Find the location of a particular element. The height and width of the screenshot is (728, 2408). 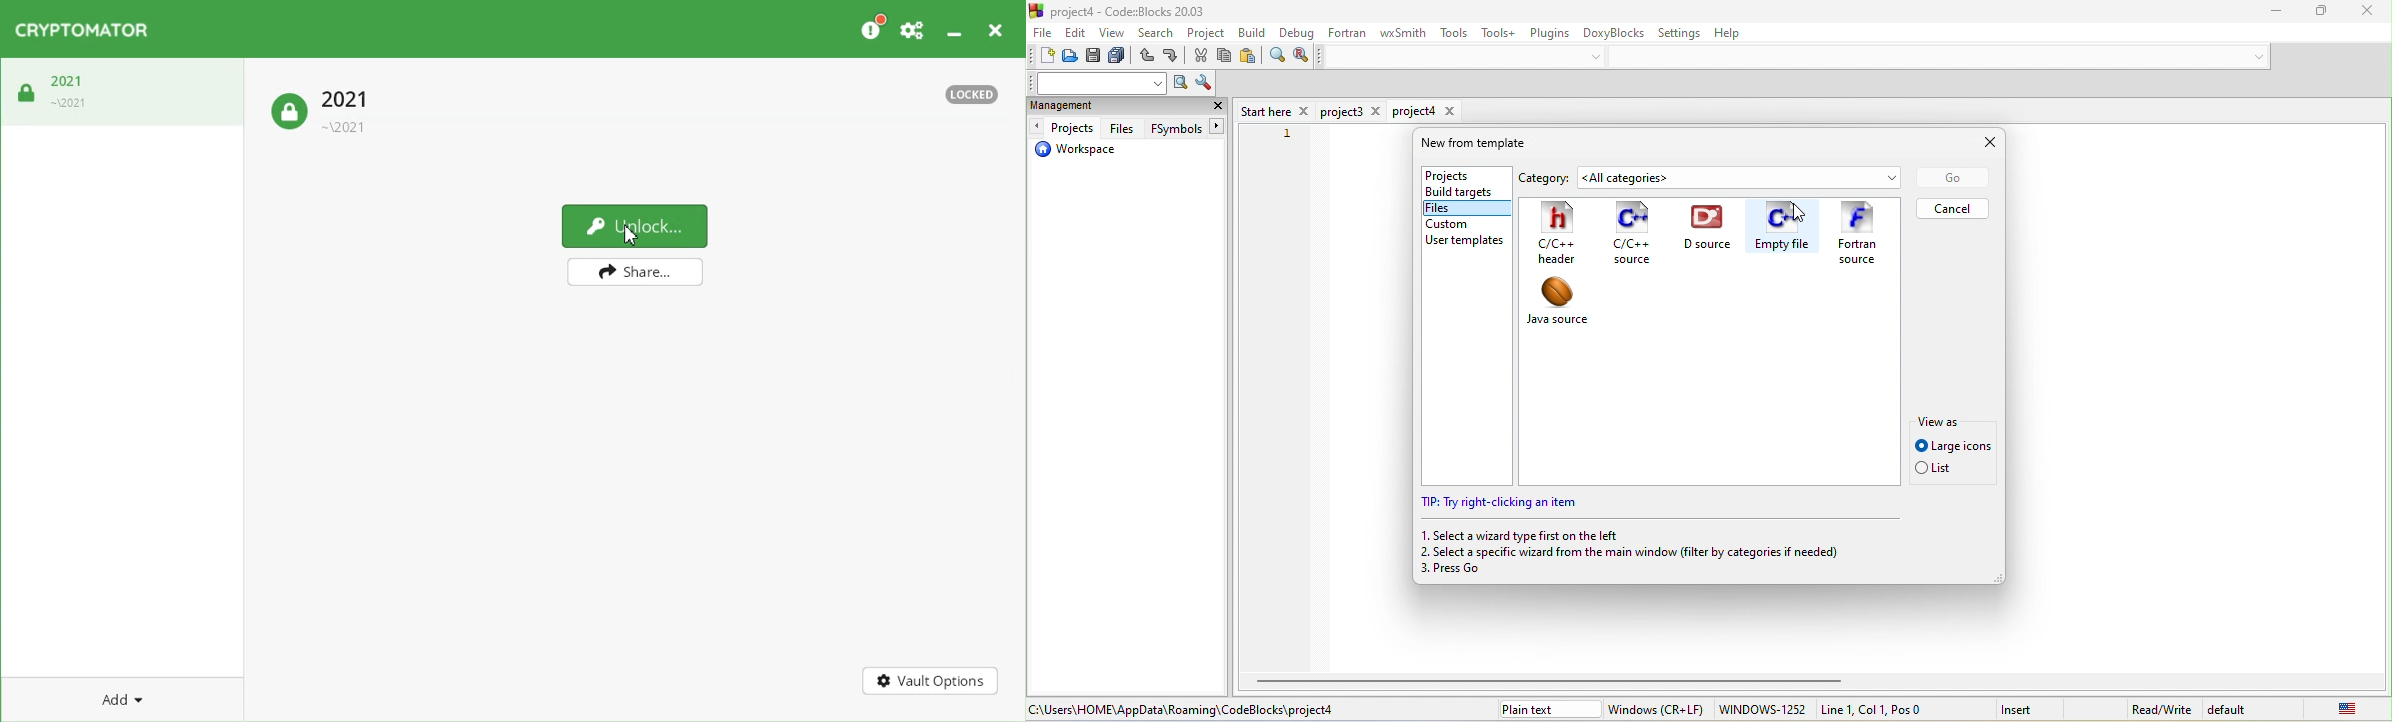

united state is located at coordinates (2333, 708).